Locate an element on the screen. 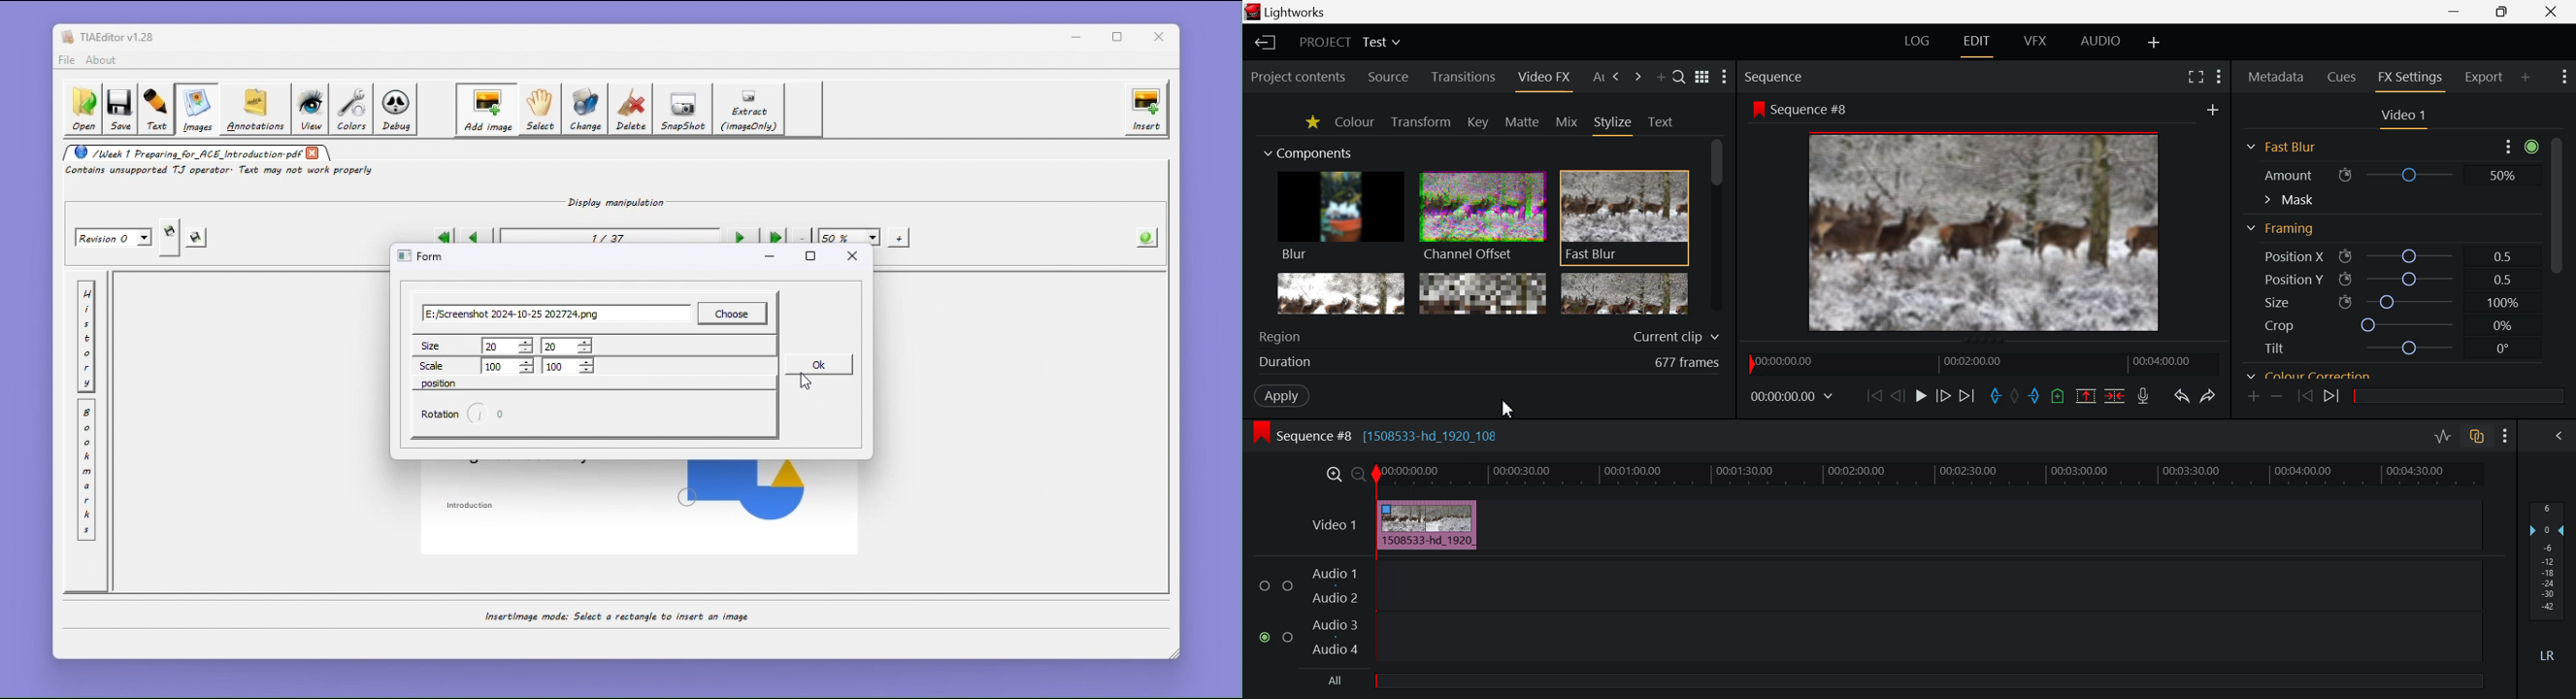 The height and width of the screenshot is (700, 2576). Go Forward is located at coordinates (1946, 398).